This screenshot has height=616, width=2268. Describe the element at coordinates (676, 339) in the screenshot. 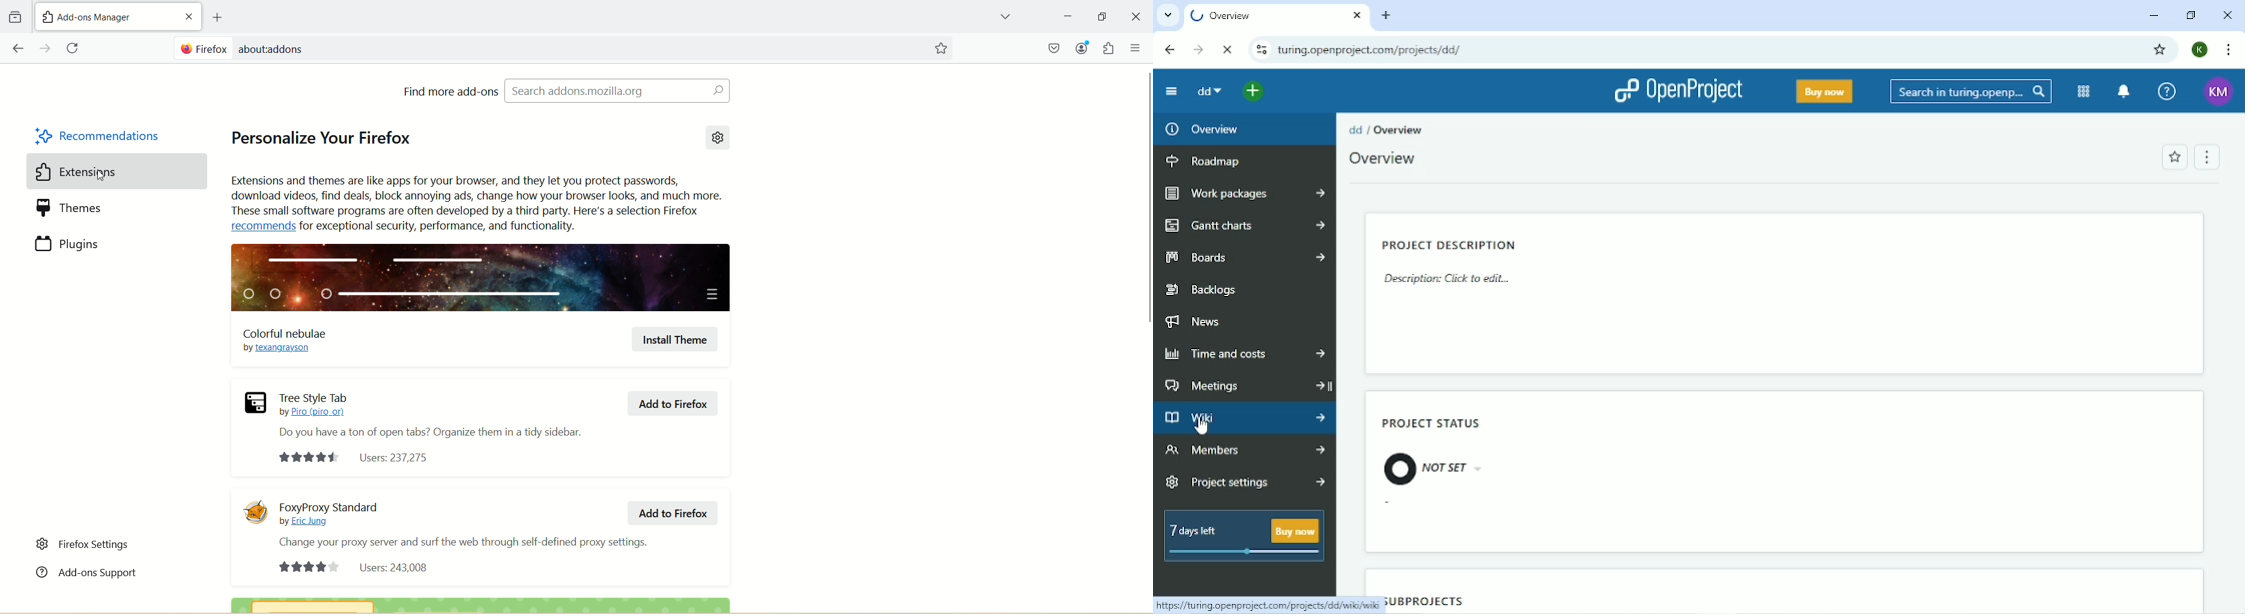

I see `Install theme` at that location.